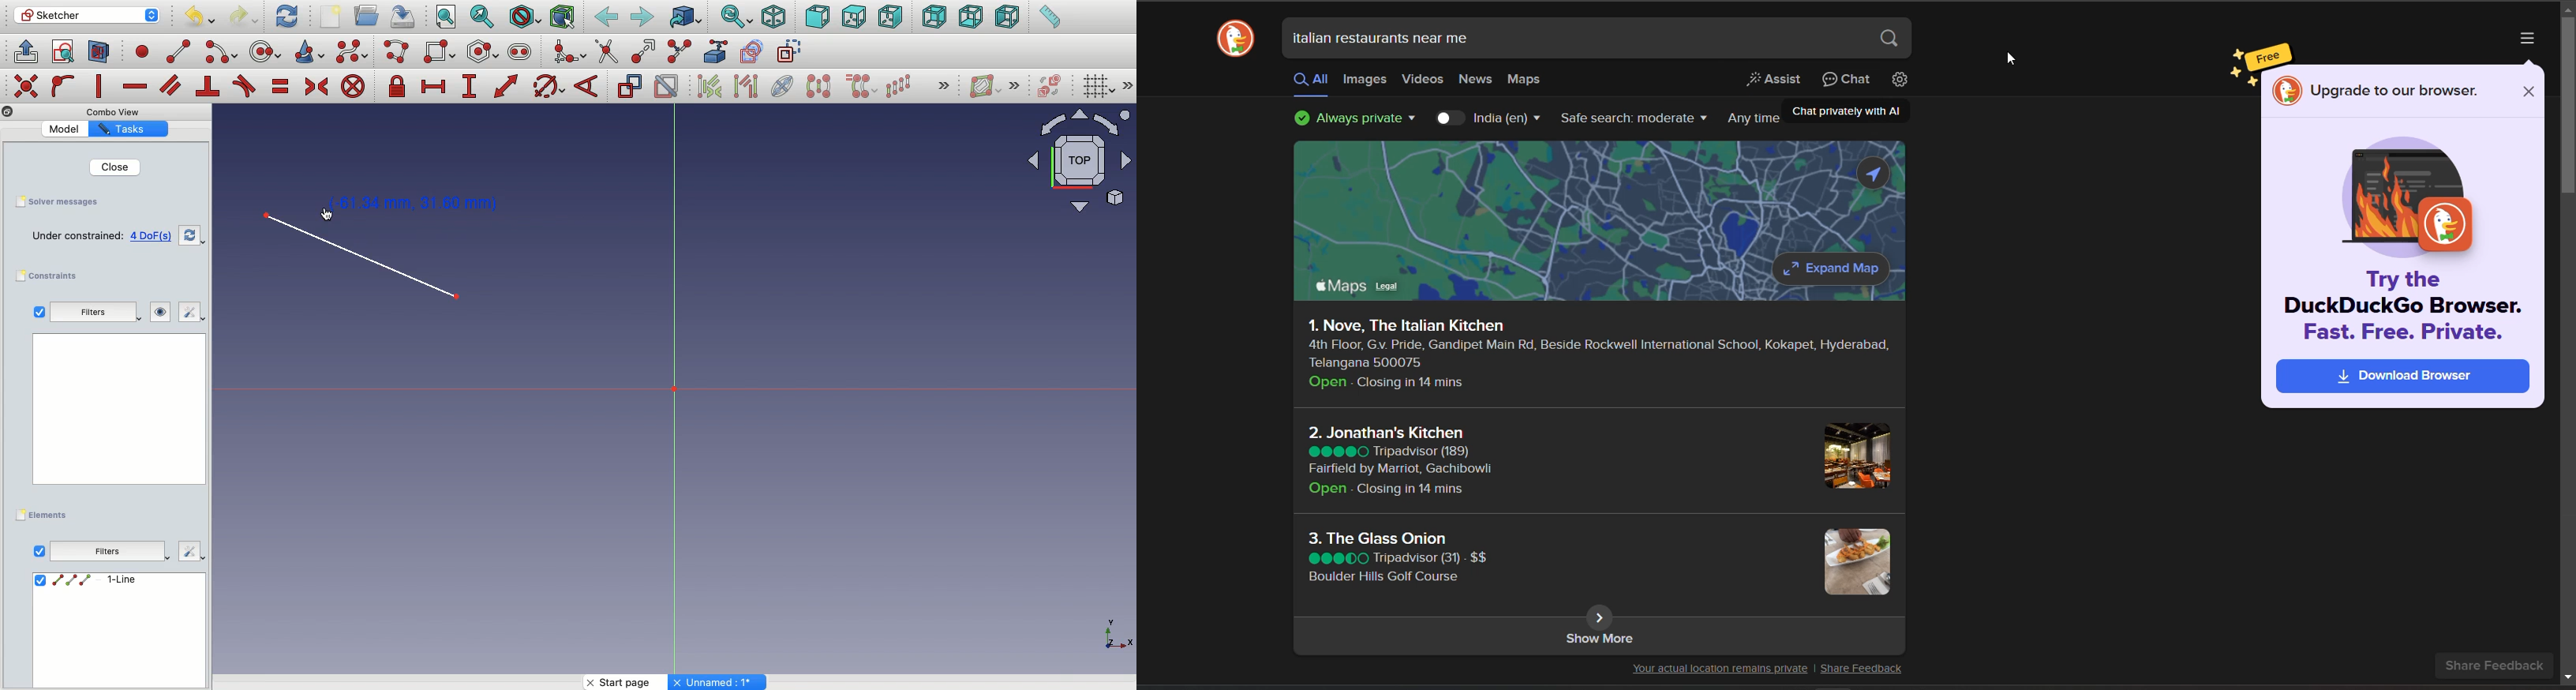 Image resolution: width=2576 pixels, height=700 pixels. Describe the element at coordinates (191, 553) in the screenshot. I see `` at that location.